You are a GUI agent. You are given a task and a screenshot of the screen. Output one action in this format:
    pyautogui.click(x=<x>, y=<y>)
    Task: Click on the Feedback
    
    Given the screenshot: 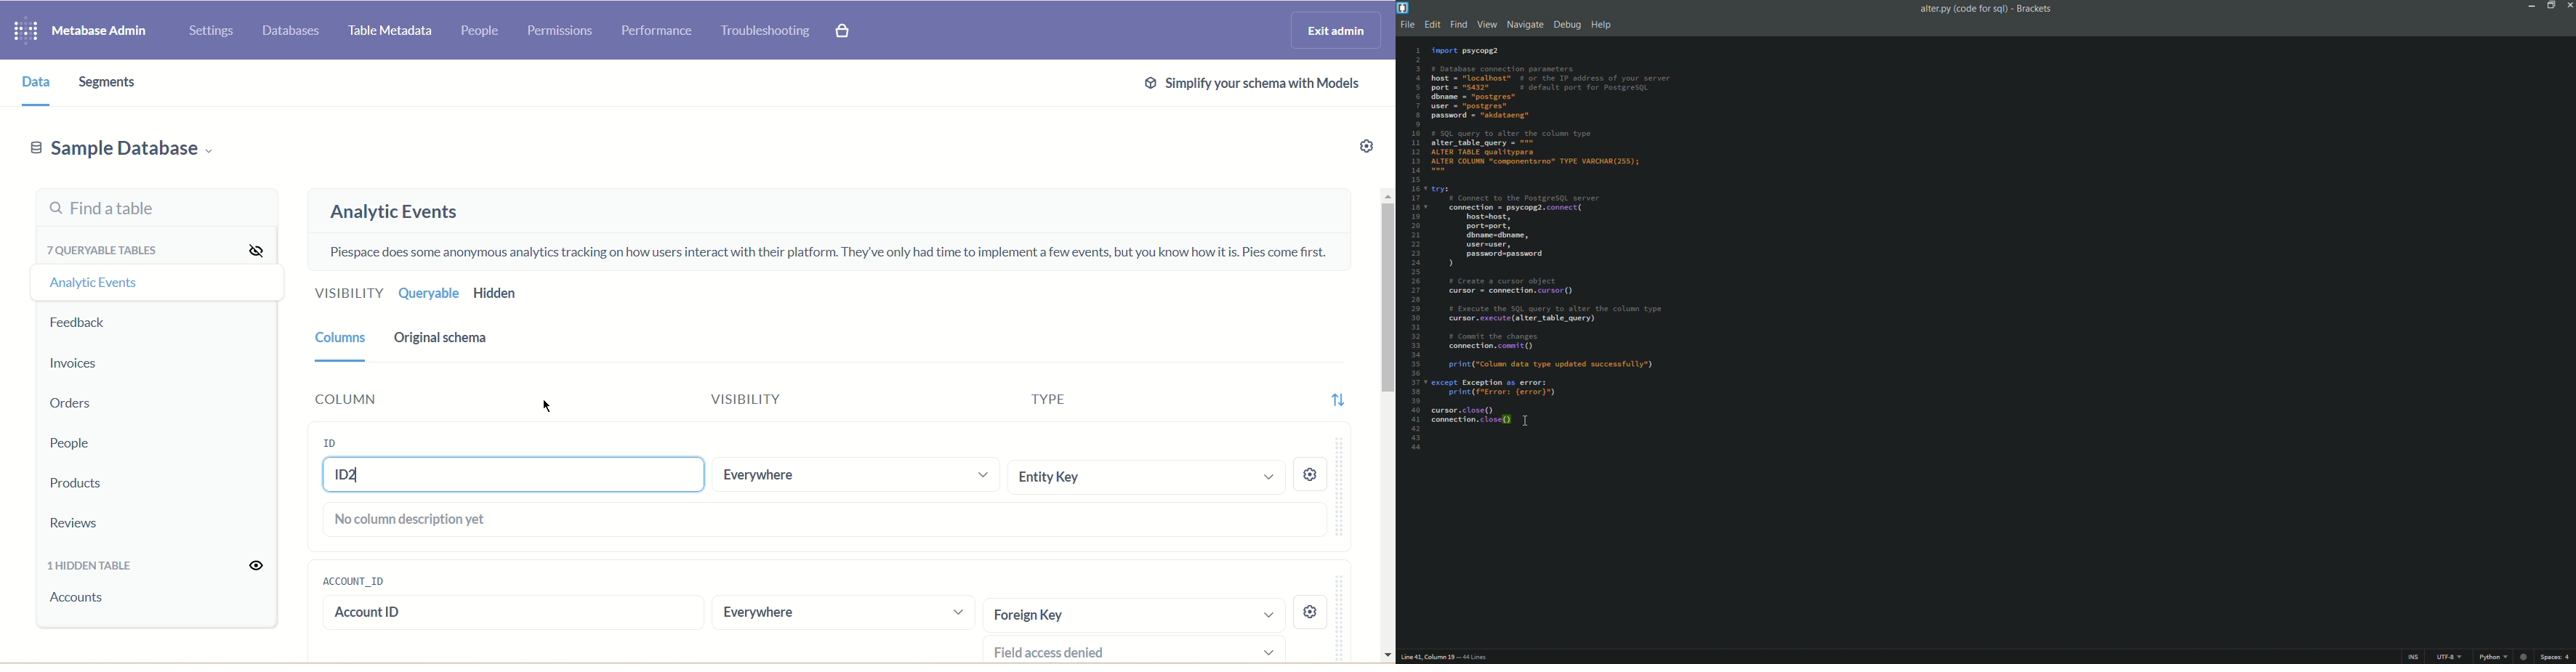 What is the action you would take?
    pyautogui.click(x=85, y=325)
    